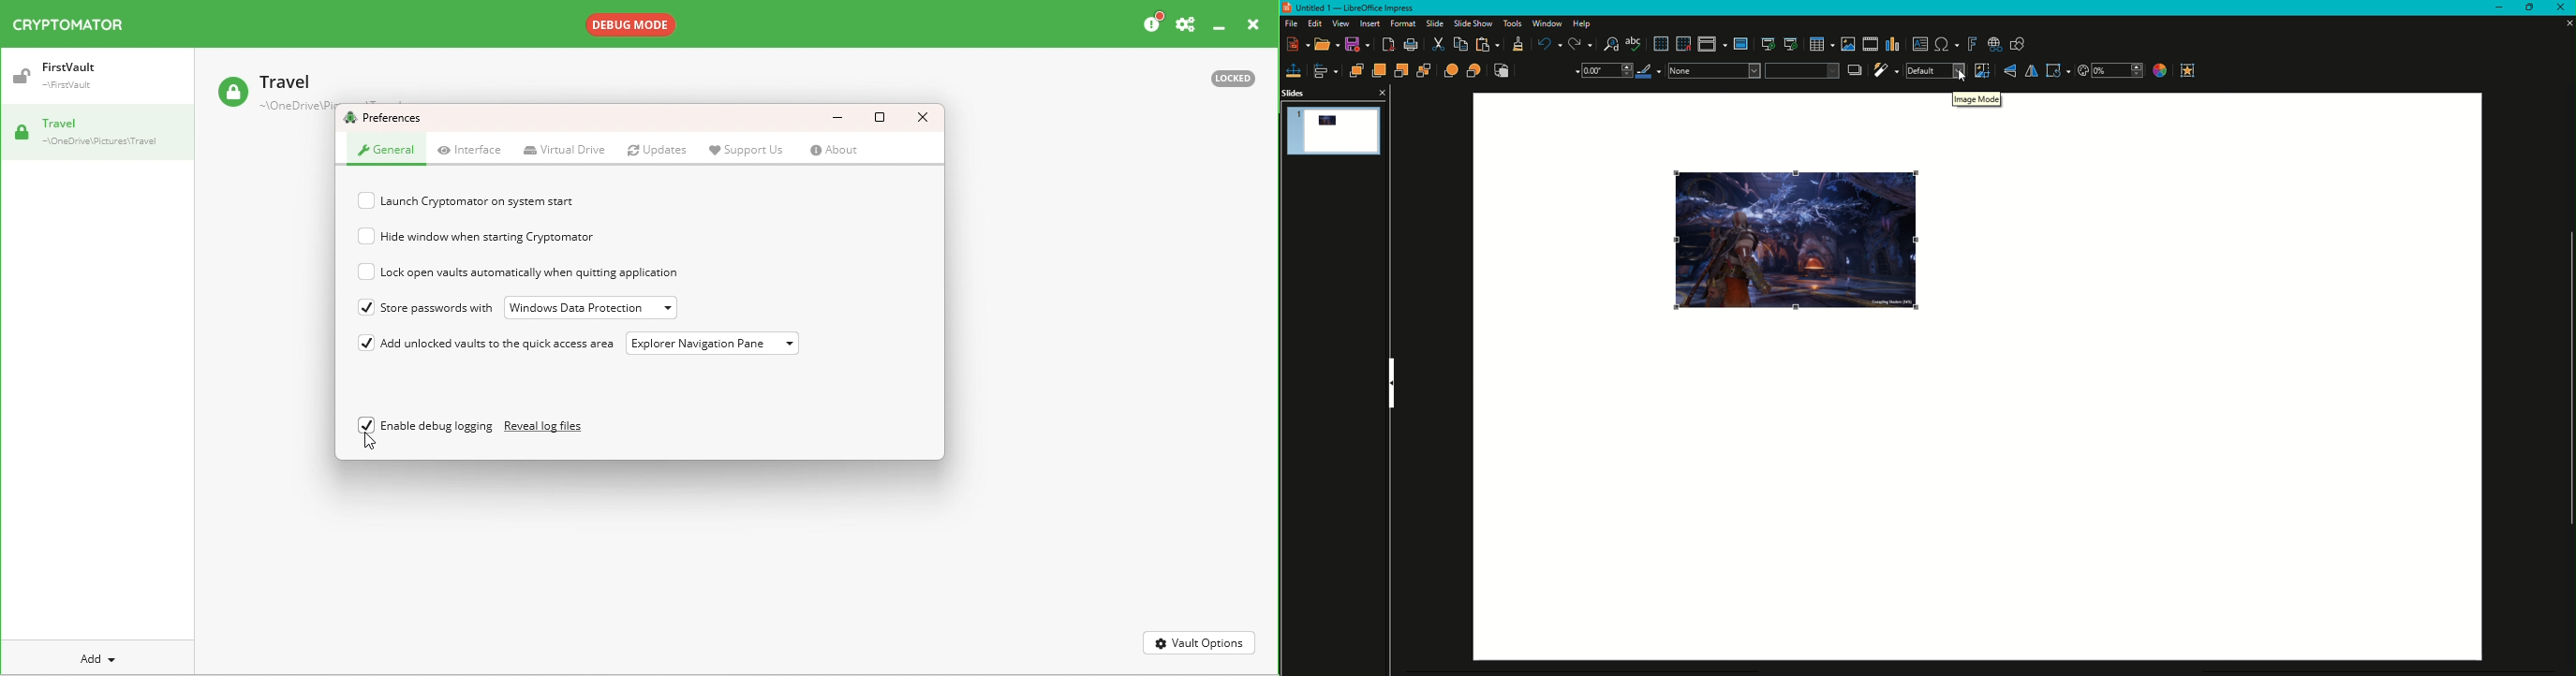  I want to click on Help, so click(1585, 24).